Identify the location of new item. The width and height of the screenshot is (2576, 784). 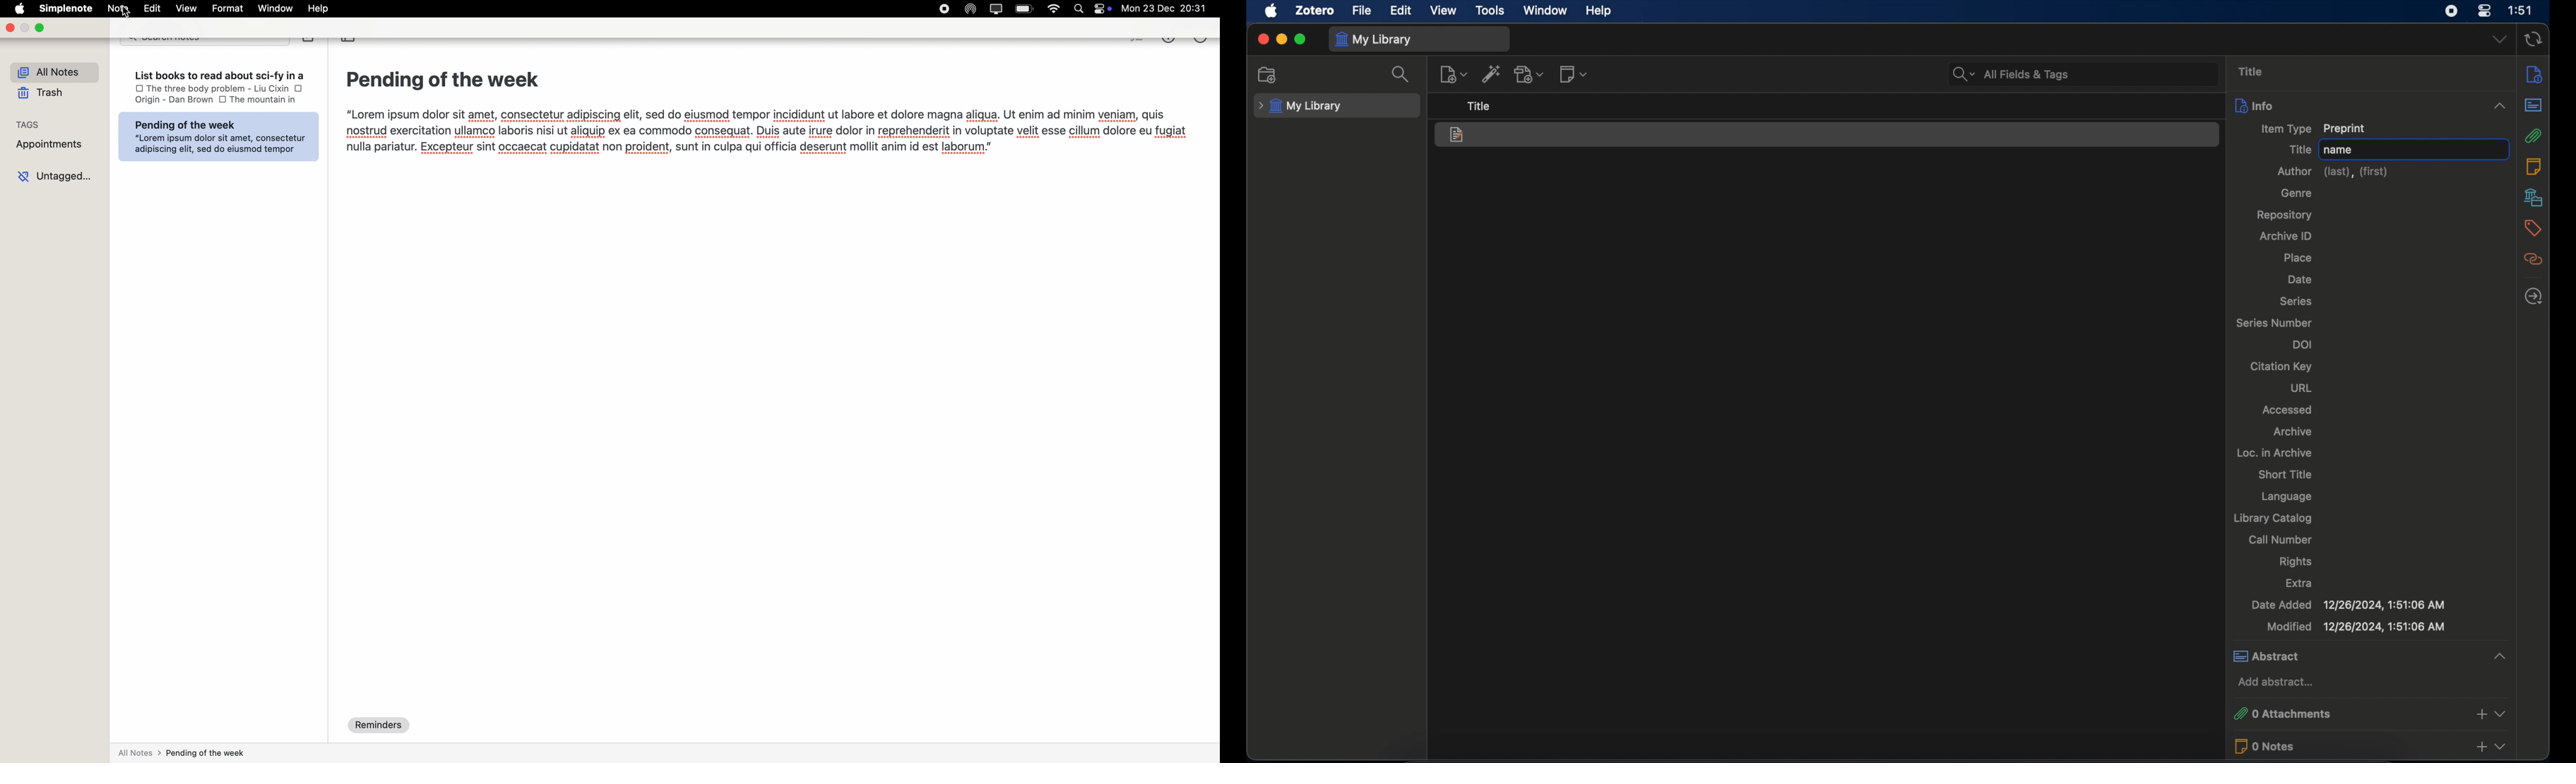
(1453, 73).